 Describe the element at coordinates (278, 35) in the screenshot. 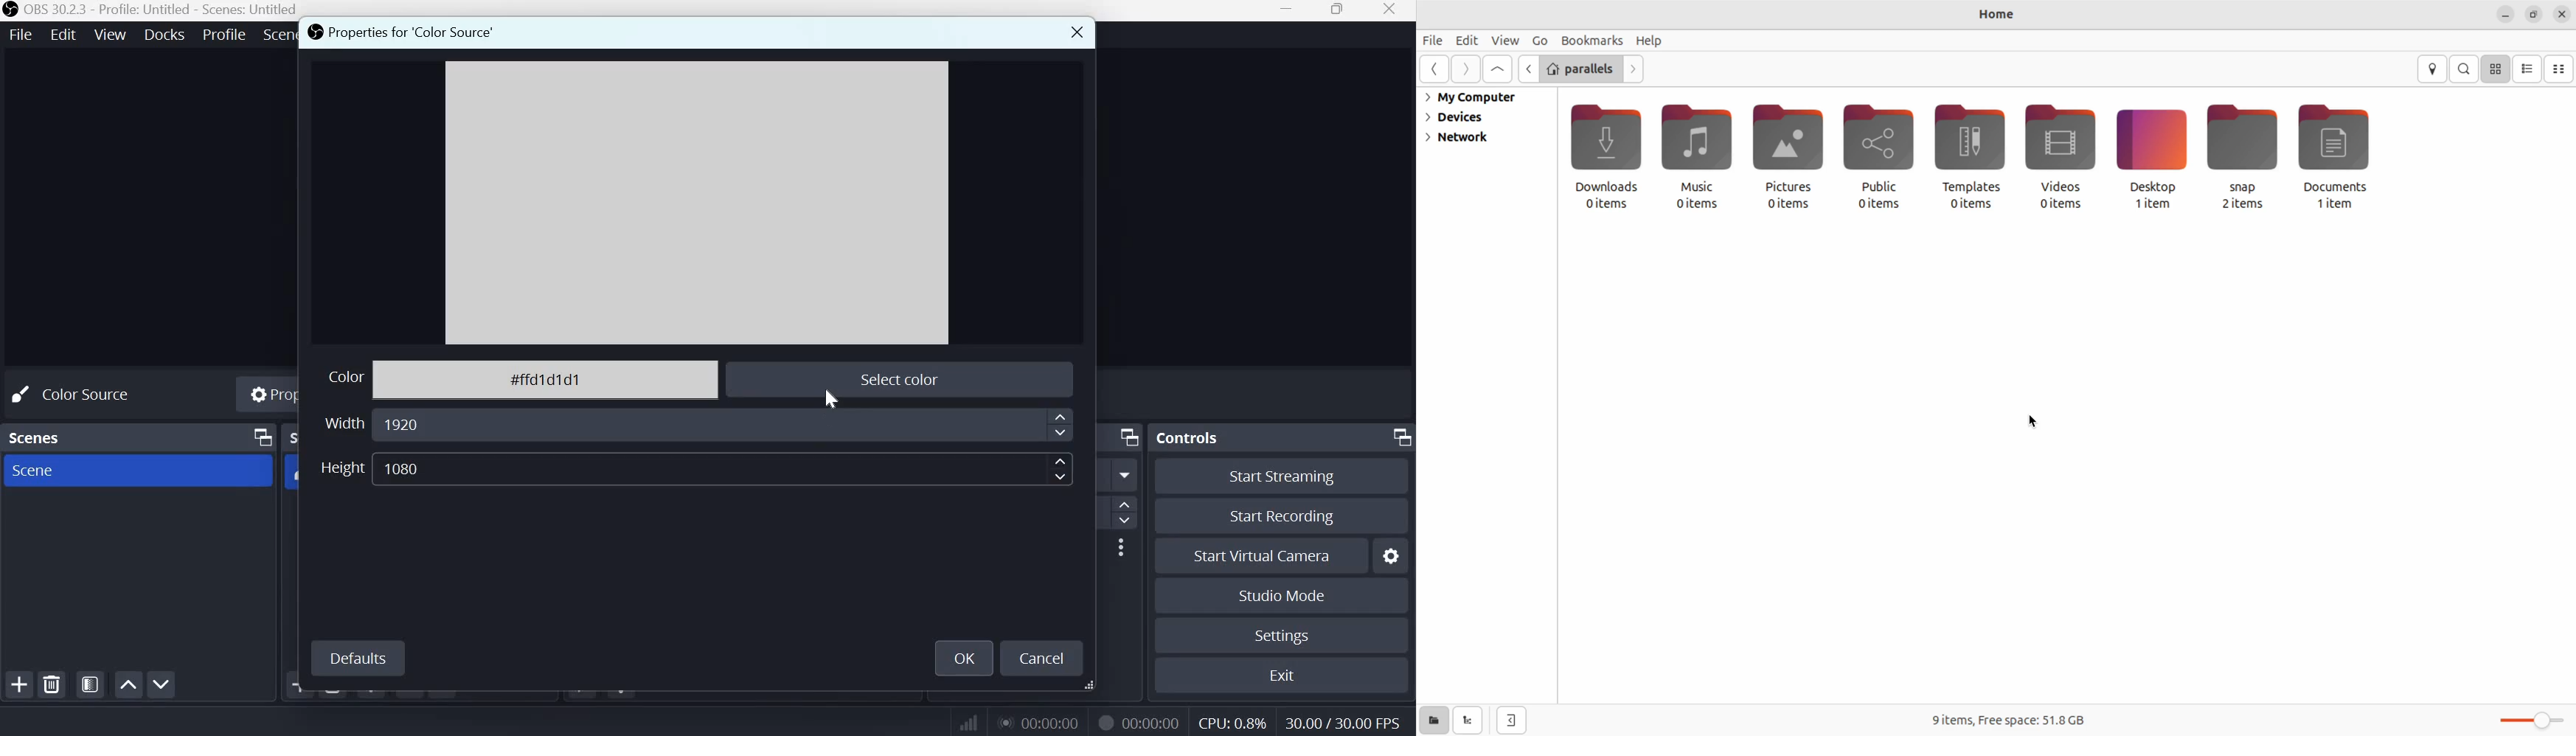

I see `Scene Collection` at that location.